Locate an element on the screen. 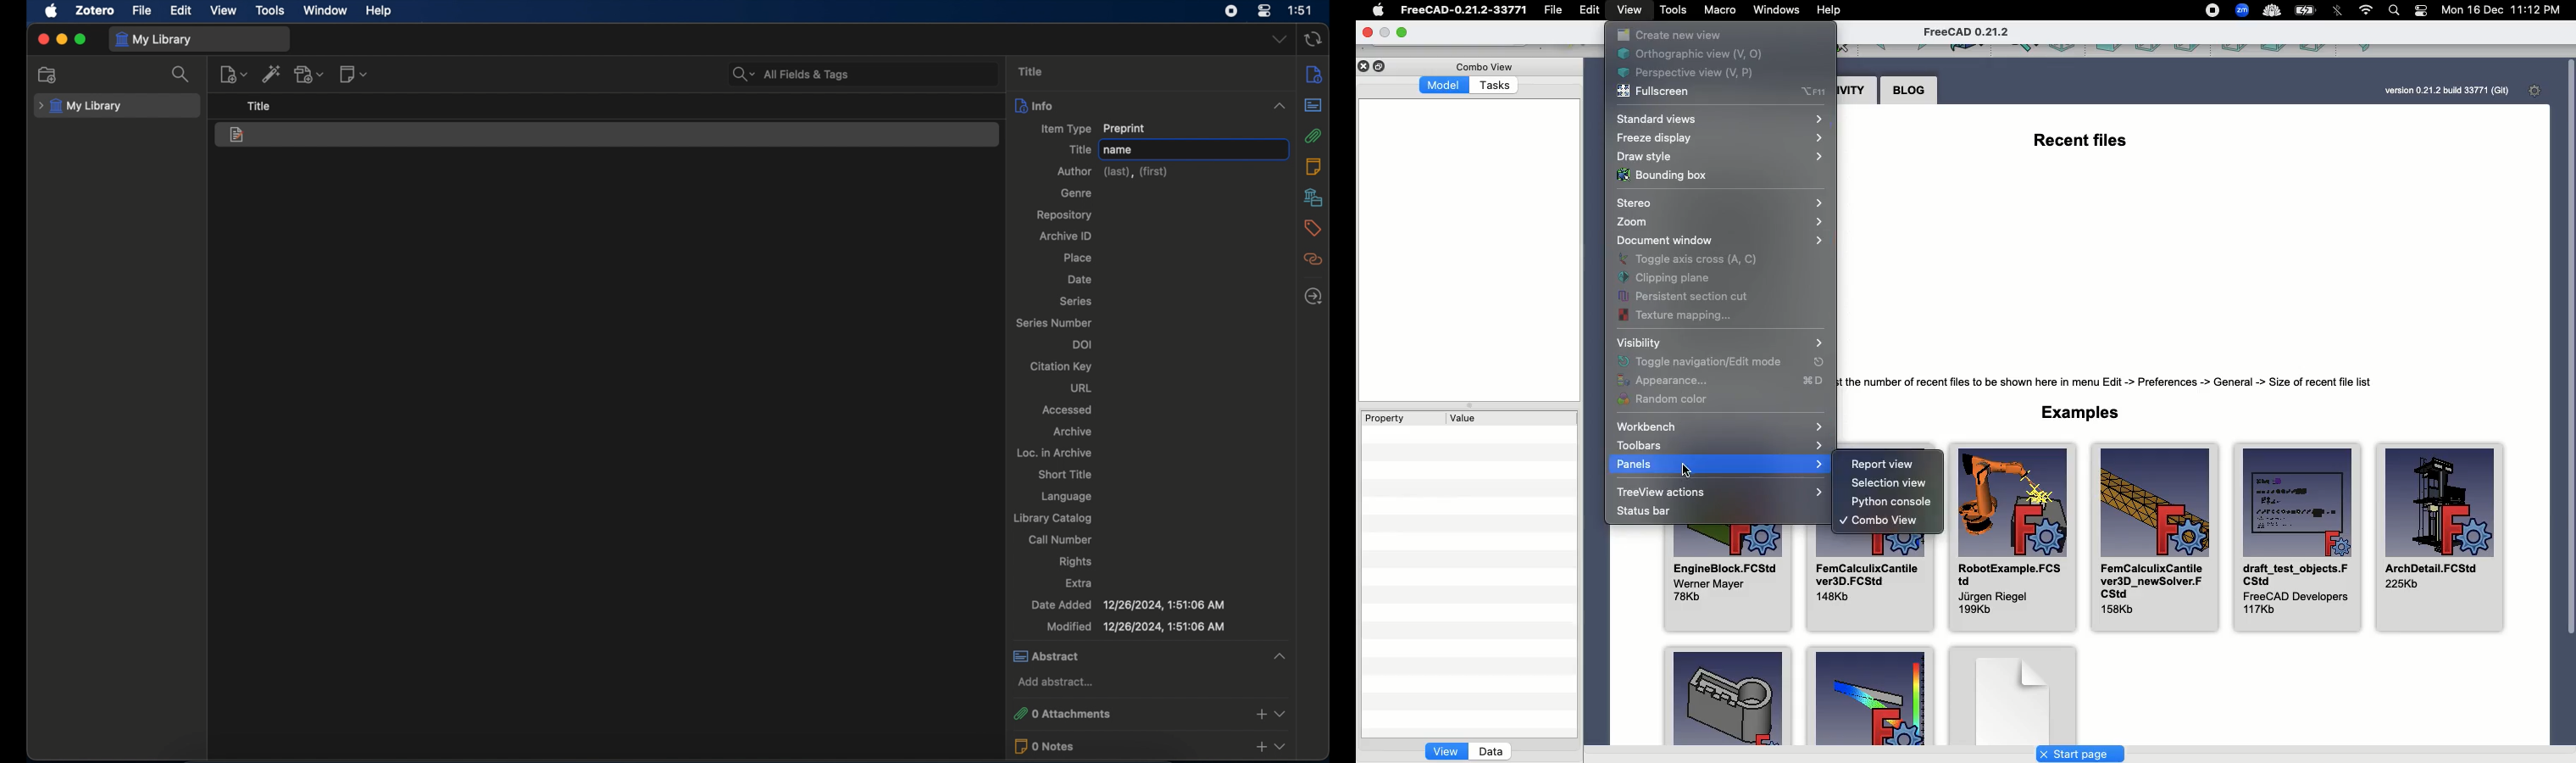  Clipping plane is located at coordinates (1668, 277).